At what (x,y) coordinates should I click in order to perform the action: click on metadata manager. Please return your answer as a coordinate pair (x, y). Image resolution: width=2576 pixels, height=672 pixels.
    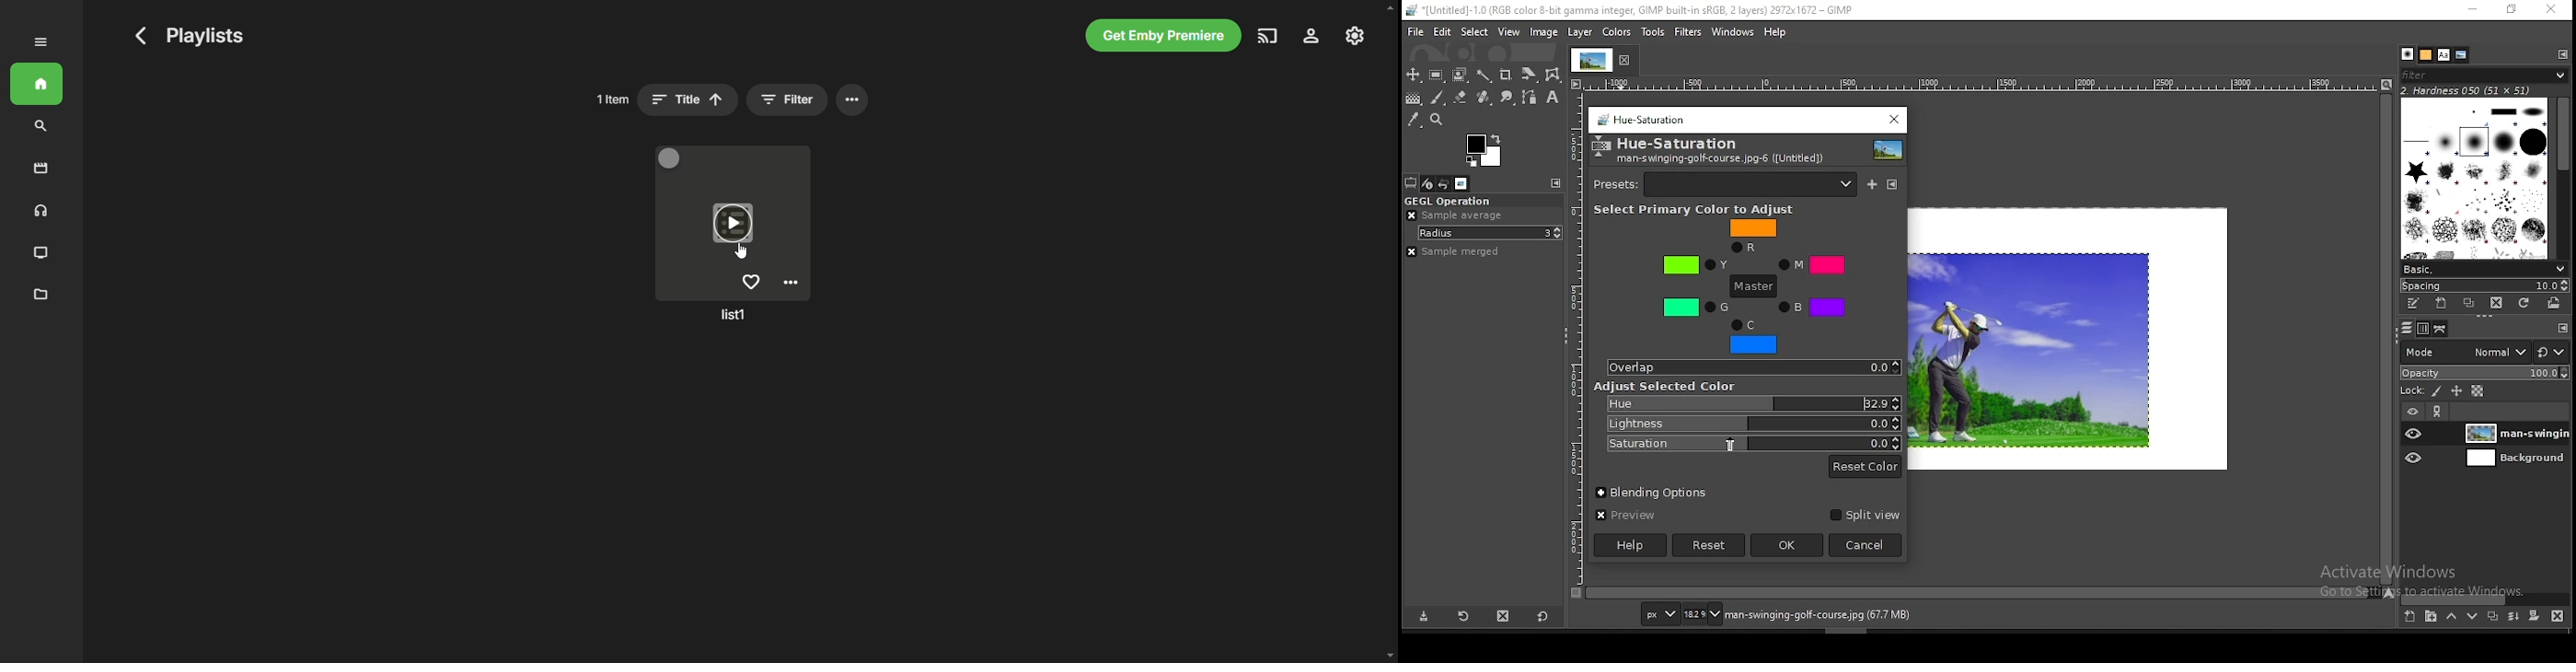
    Looking at the image, I should click on (42, 295).